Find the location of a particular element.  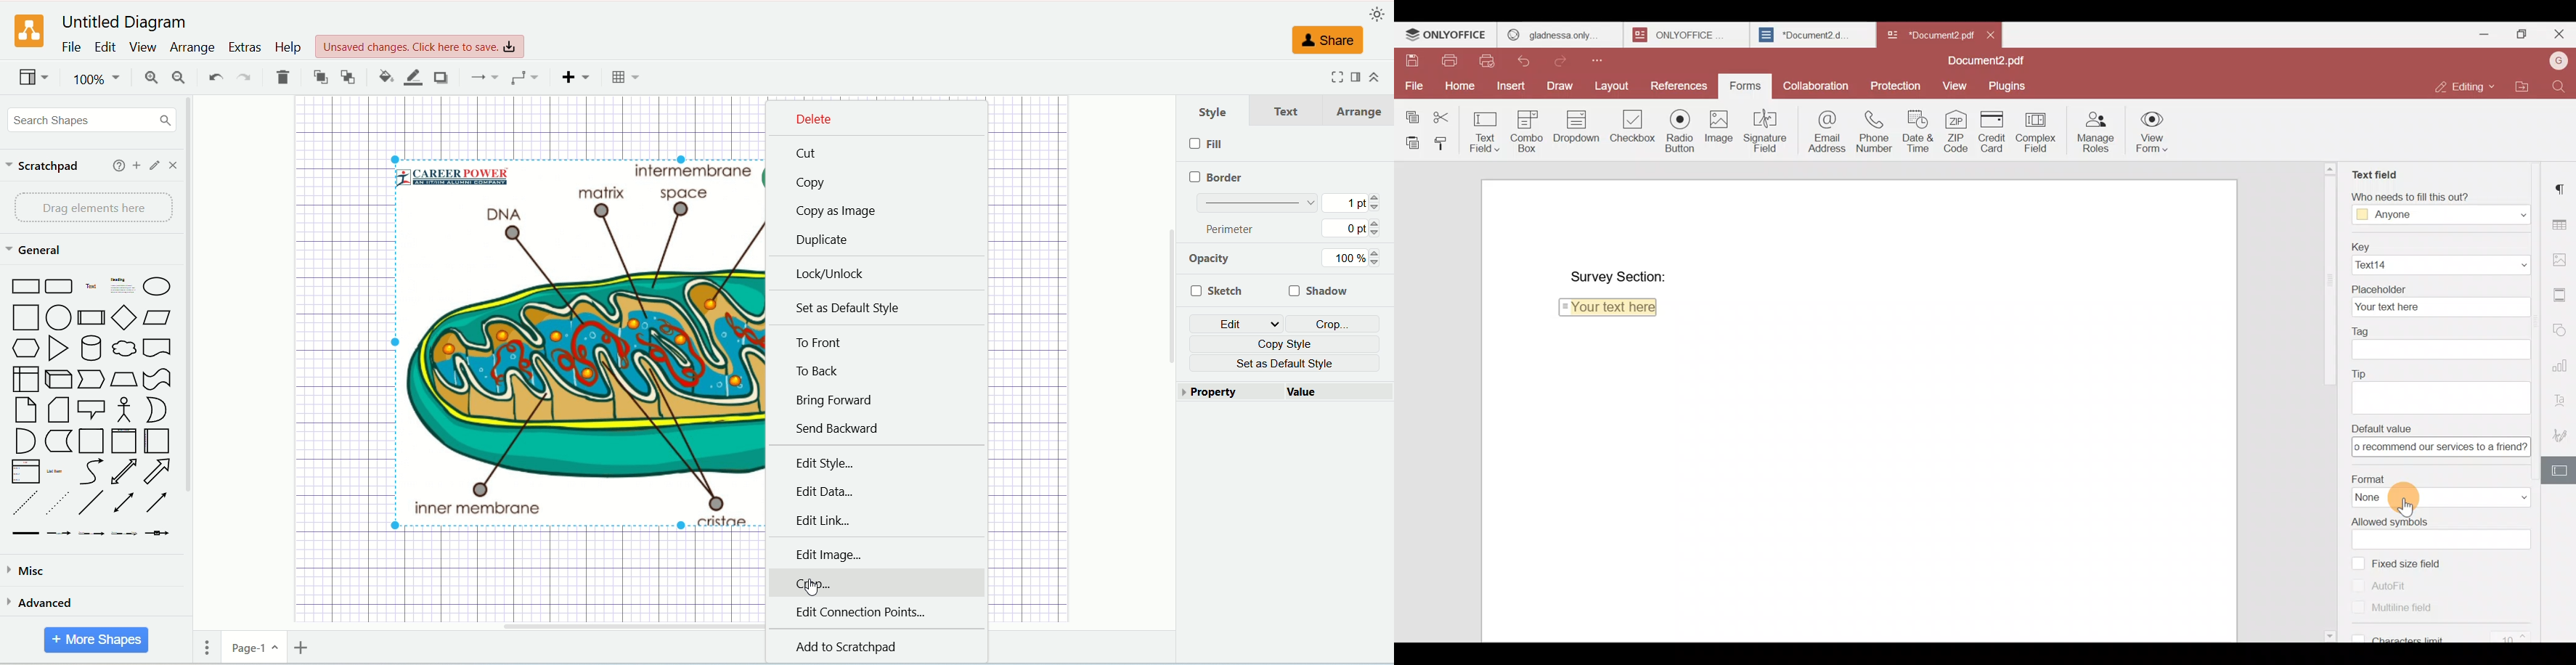

arrange is located at coordinates (192, 49).